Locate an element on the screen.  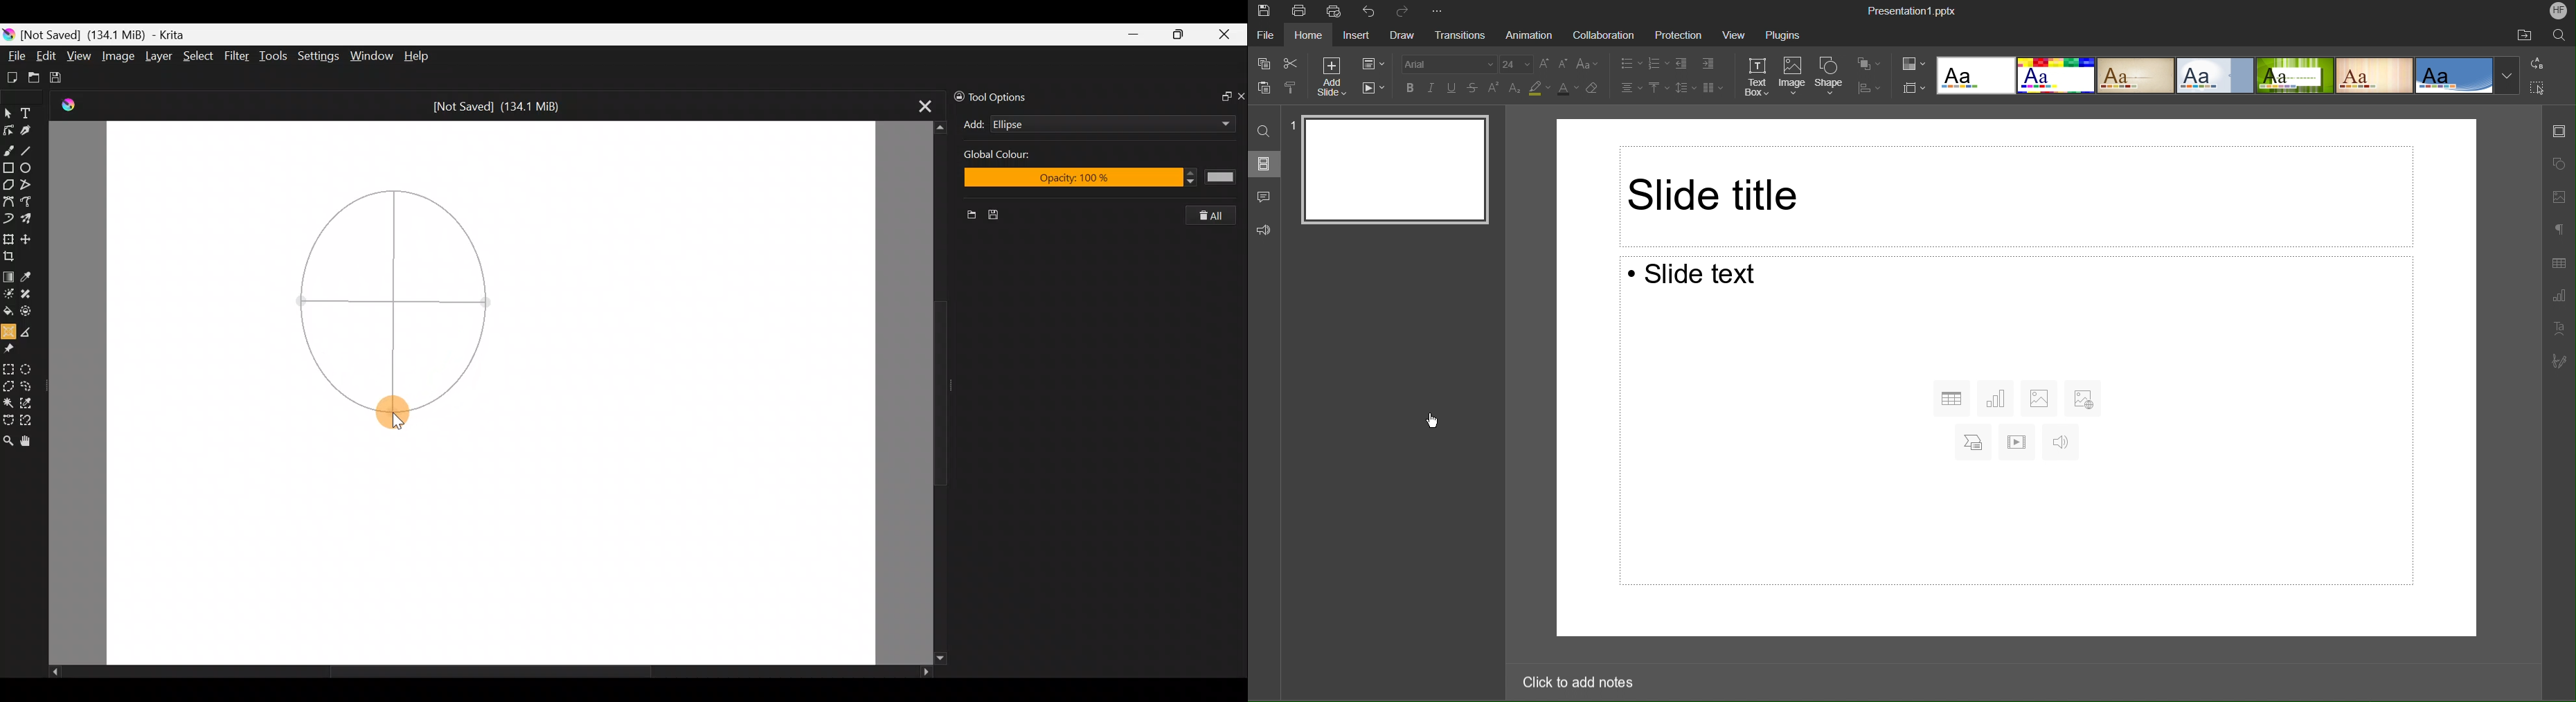
superscript is located at coordinates (1495, 89).